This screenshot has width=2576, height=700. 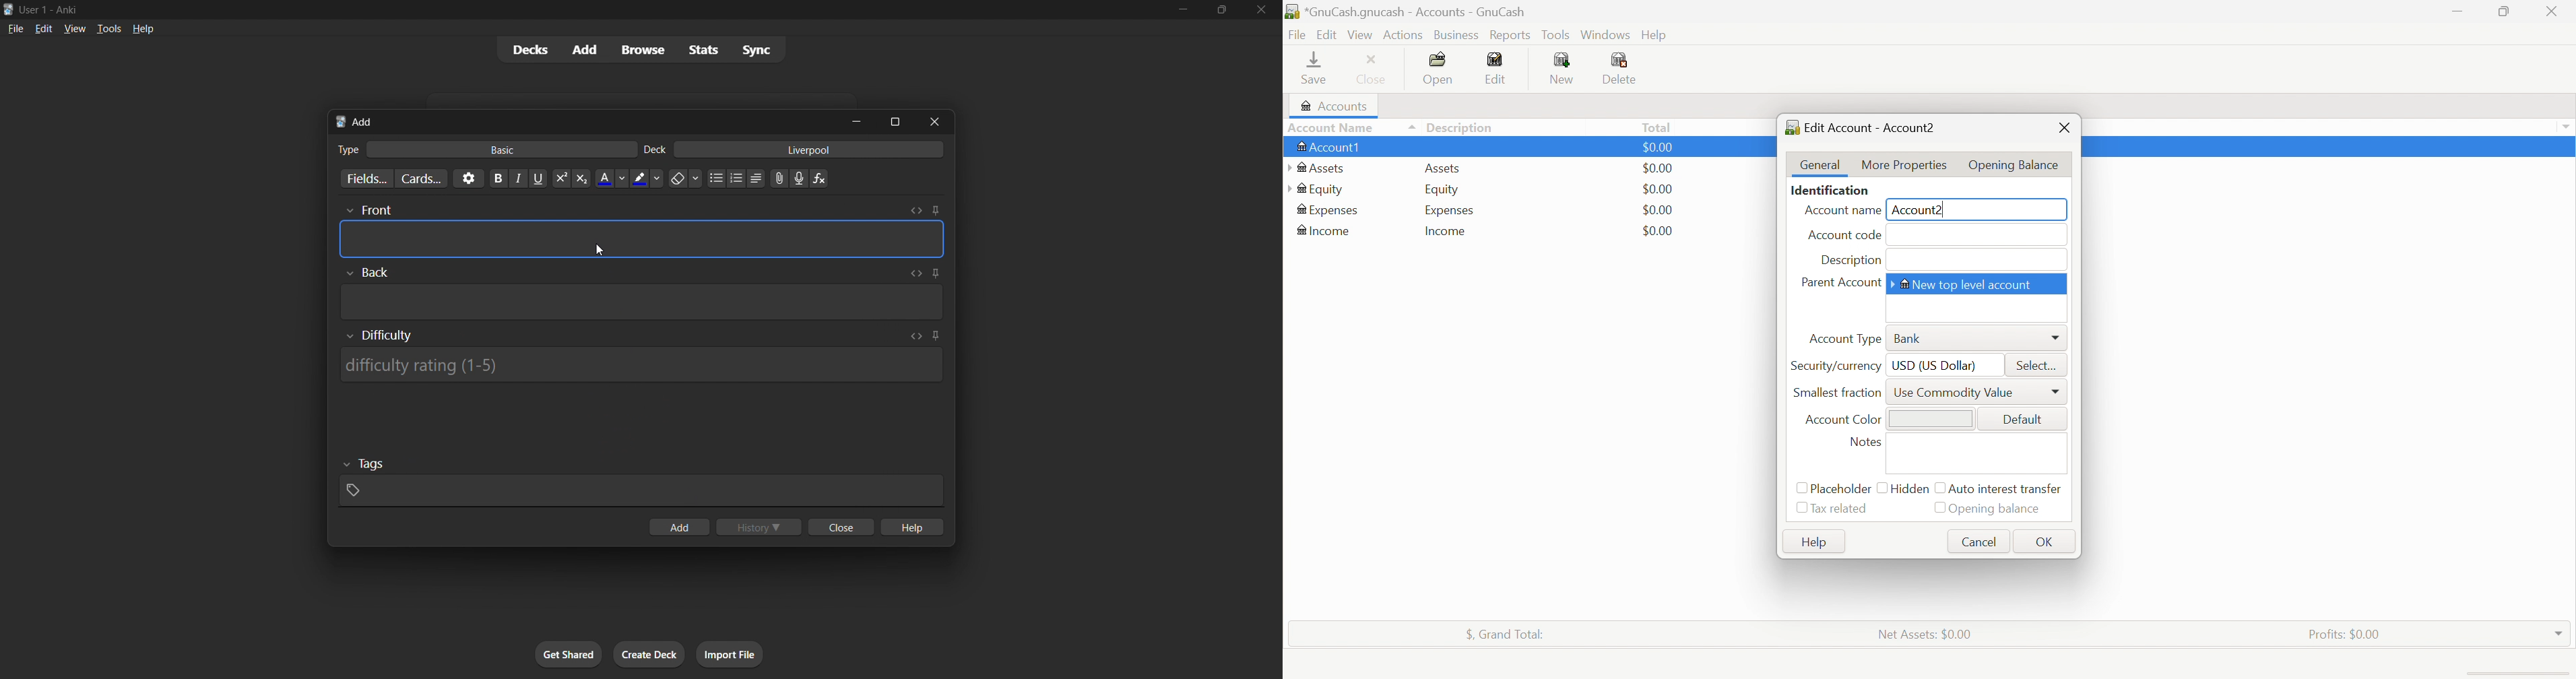 What do you see at coordinates (911, 527) in the screenshot?
I see `help` at bounding box center [911, 527].